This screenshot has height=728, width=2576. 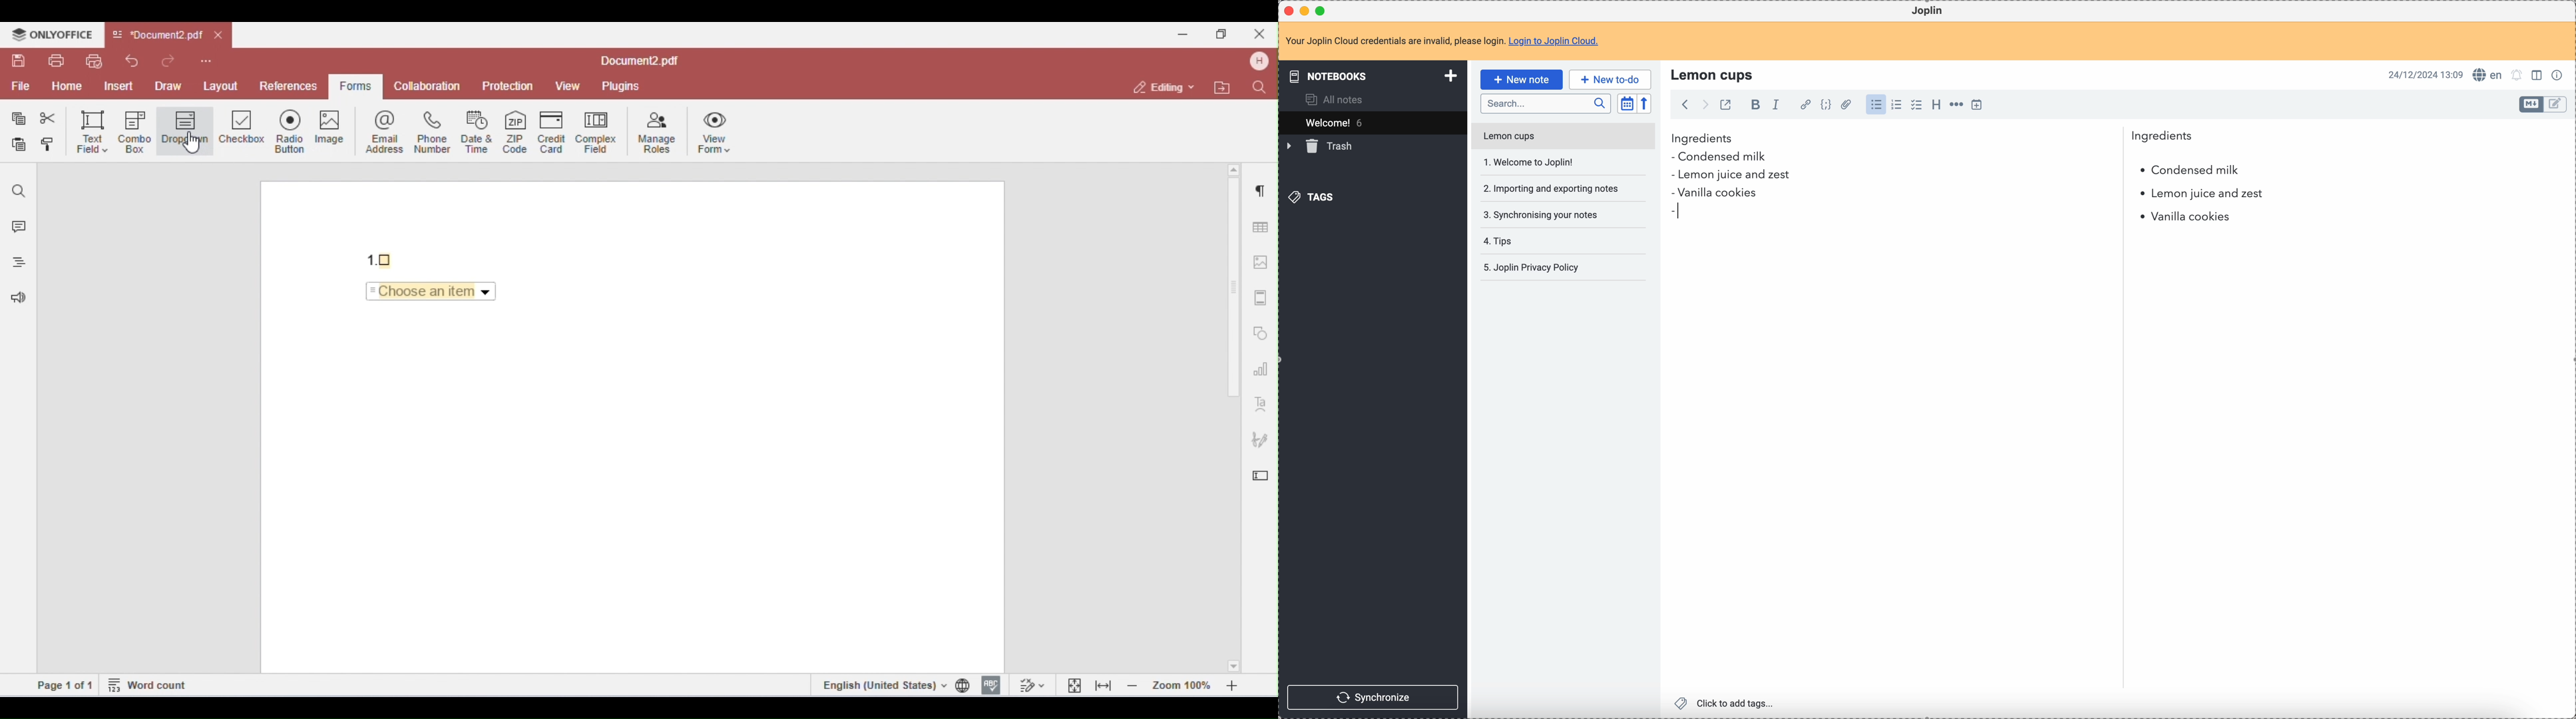 What do you see at coordinates (1321, 147) in the screenshot?
I see `trash` at bounding box center [1321, 147].